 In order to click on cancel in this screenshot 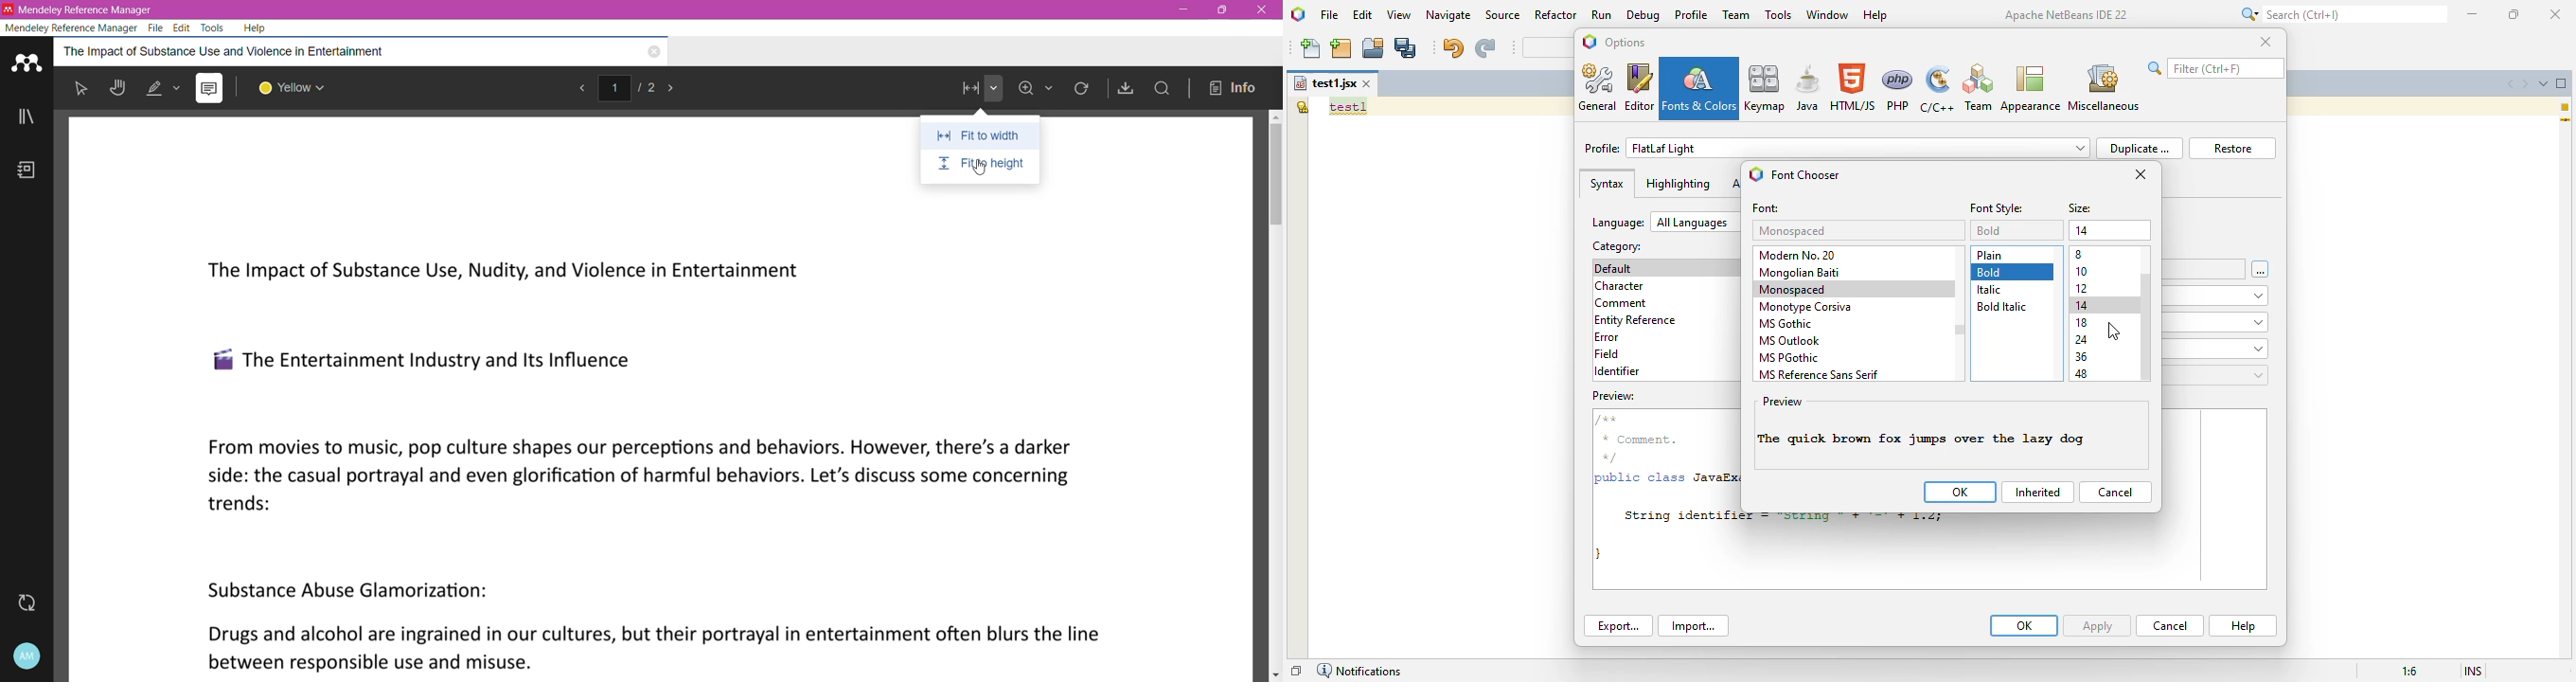, I will do `click(2170, 625)`.